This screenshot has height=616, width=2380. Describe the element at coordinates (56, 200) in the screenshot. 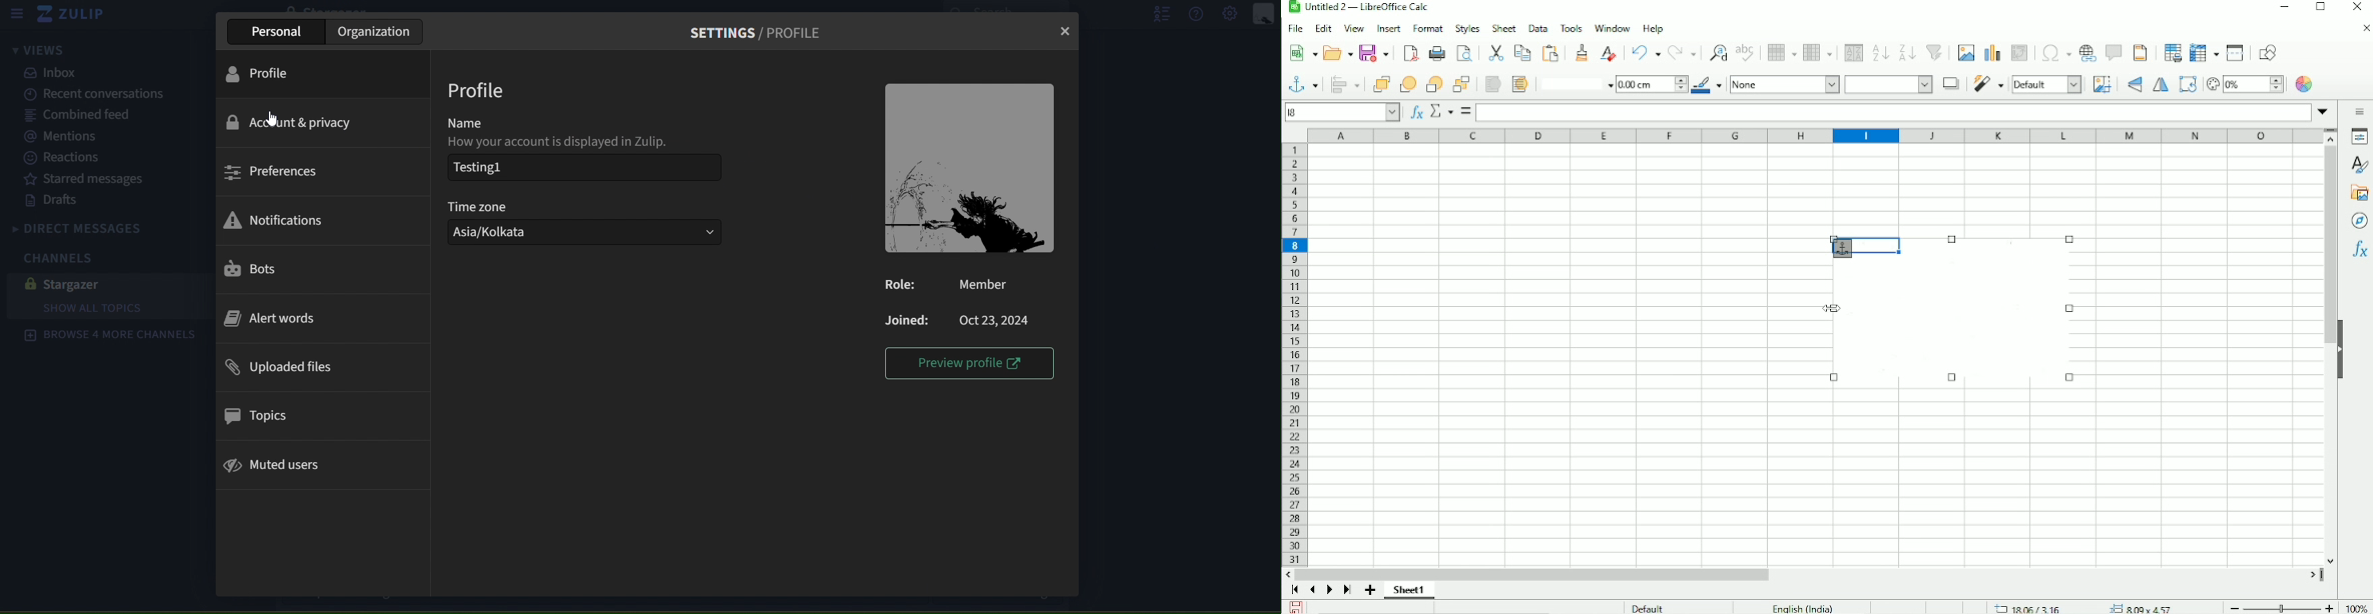

I see `drafts` at that location.